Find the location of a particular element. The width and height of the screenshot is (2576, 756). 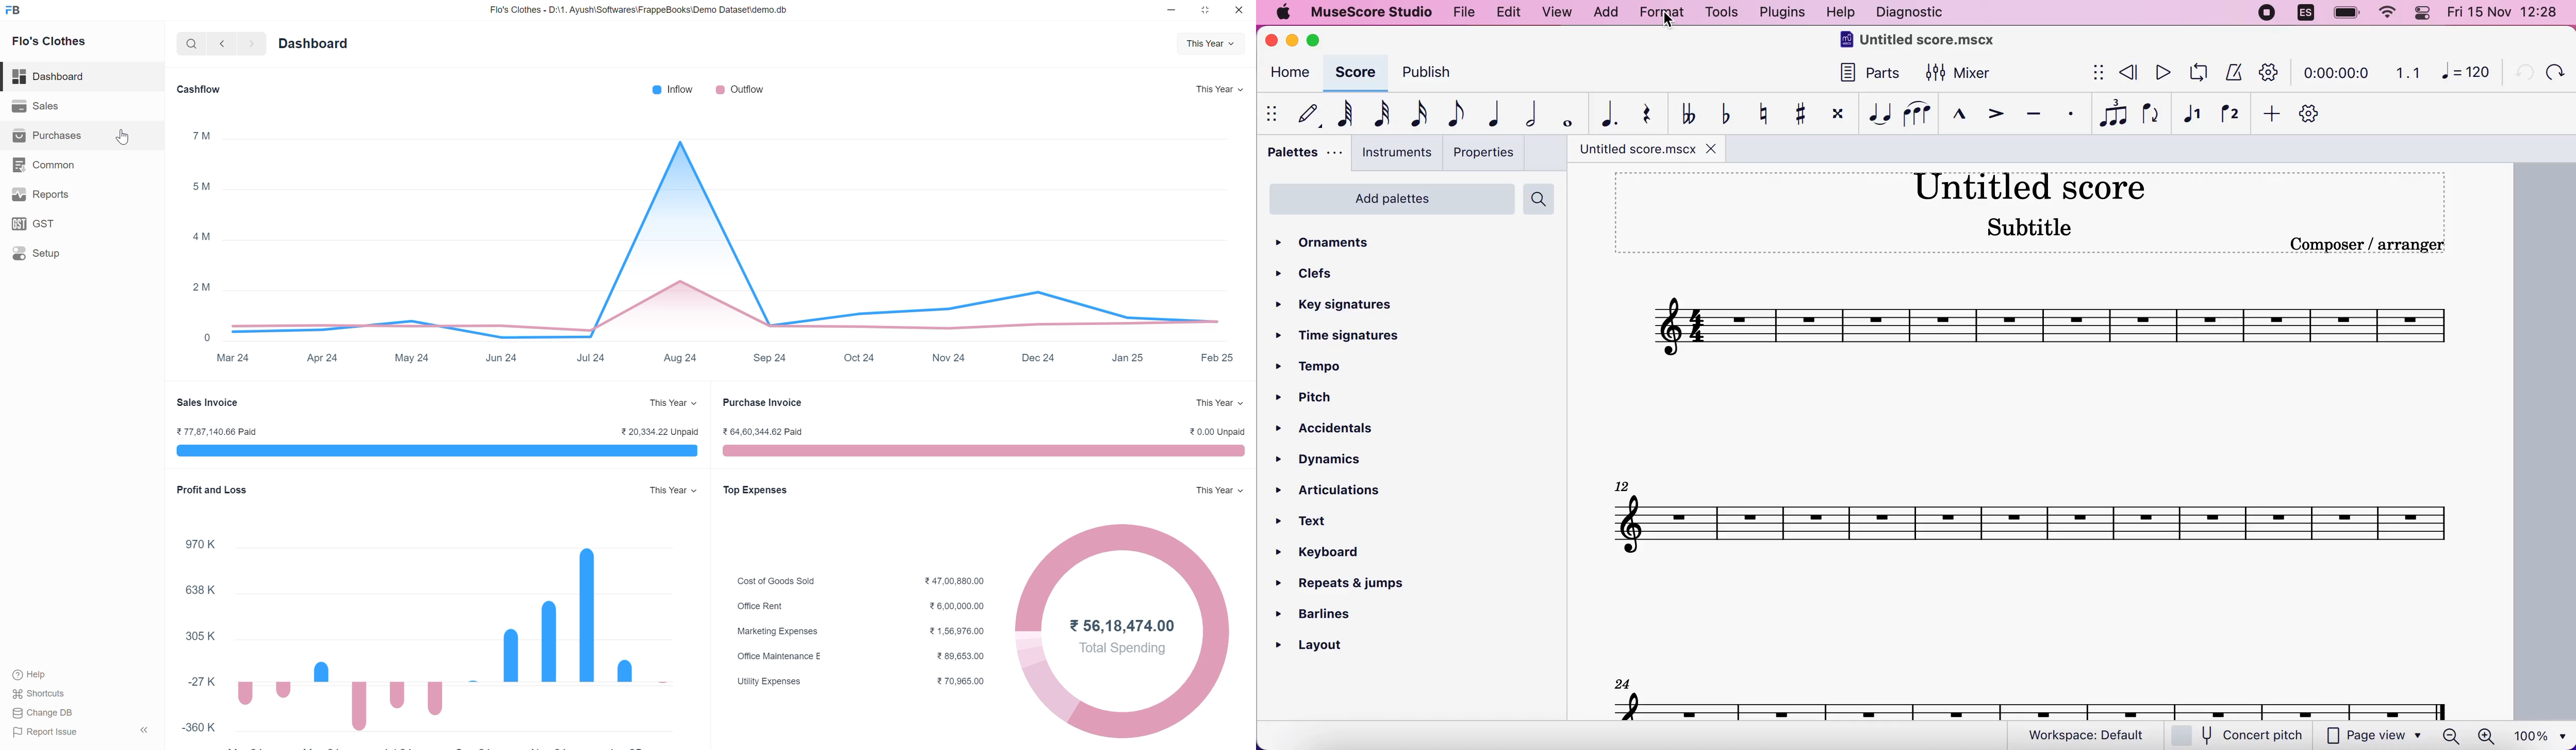

title is located at coordinates (1922, 42).